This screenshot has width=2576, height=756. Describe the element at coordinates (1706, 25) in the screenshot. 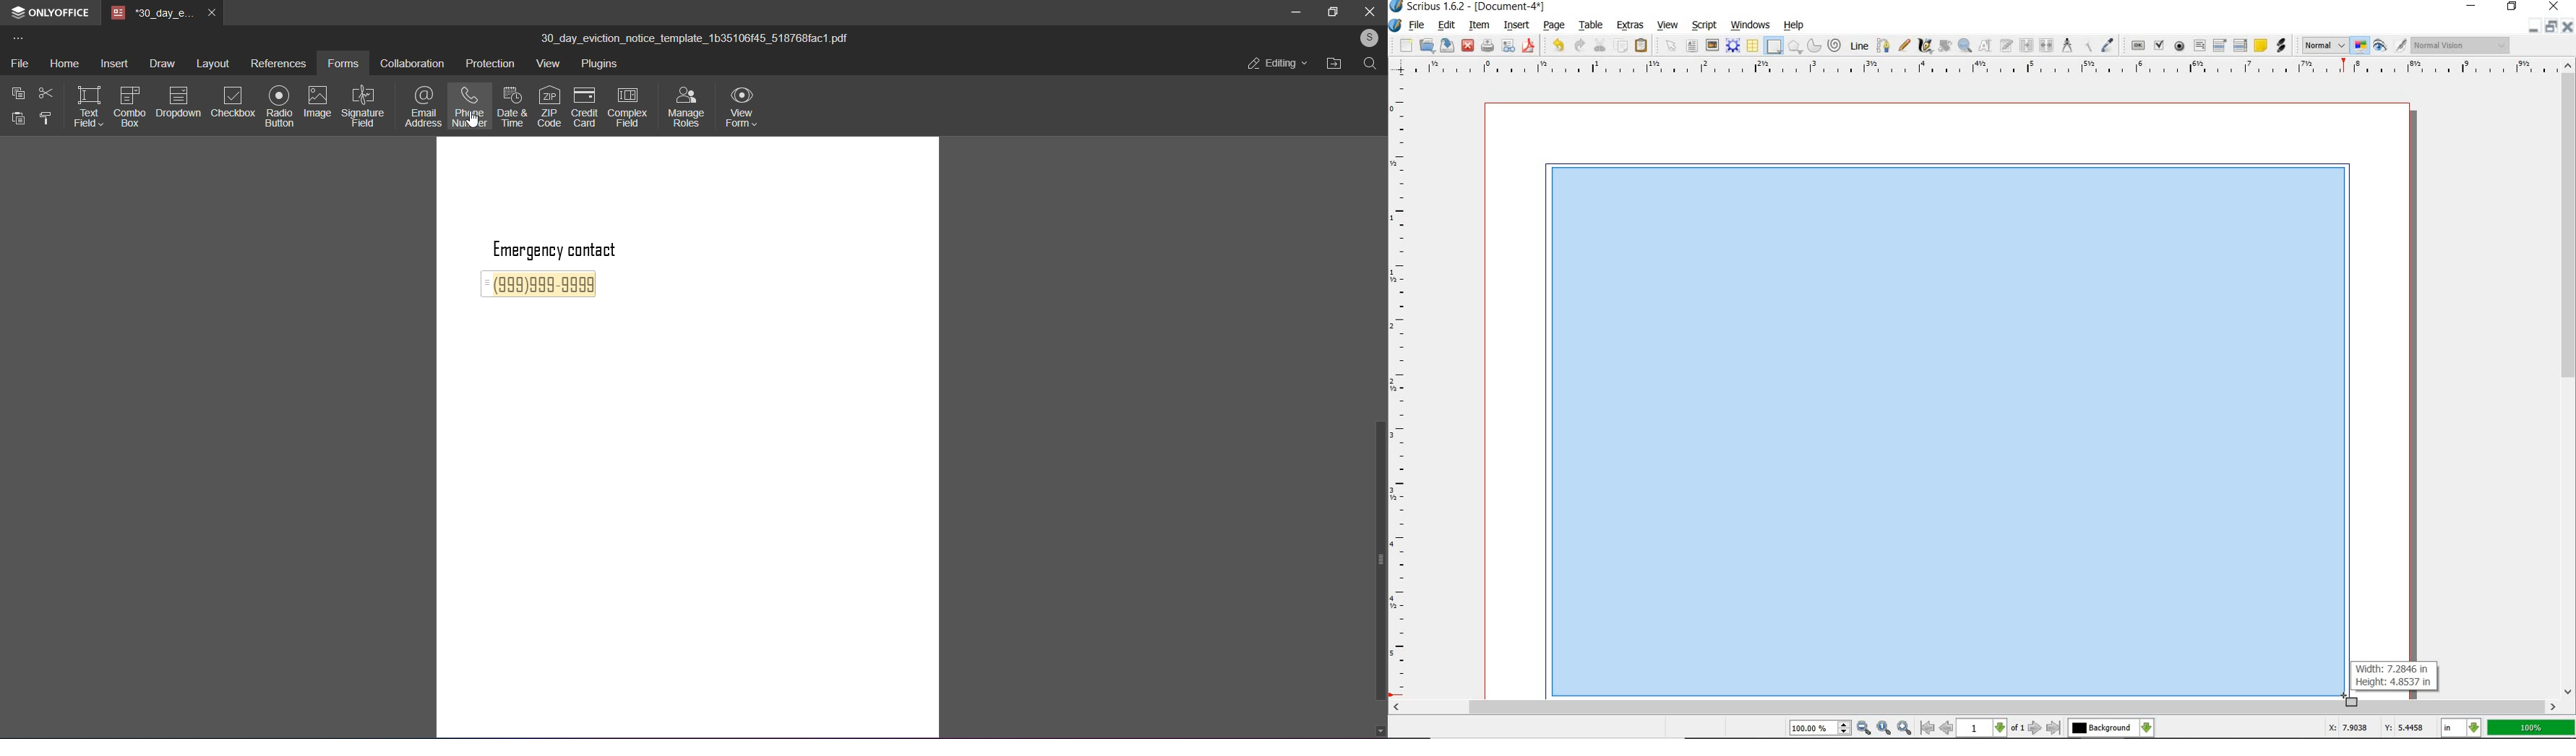

I see `script` at that location.